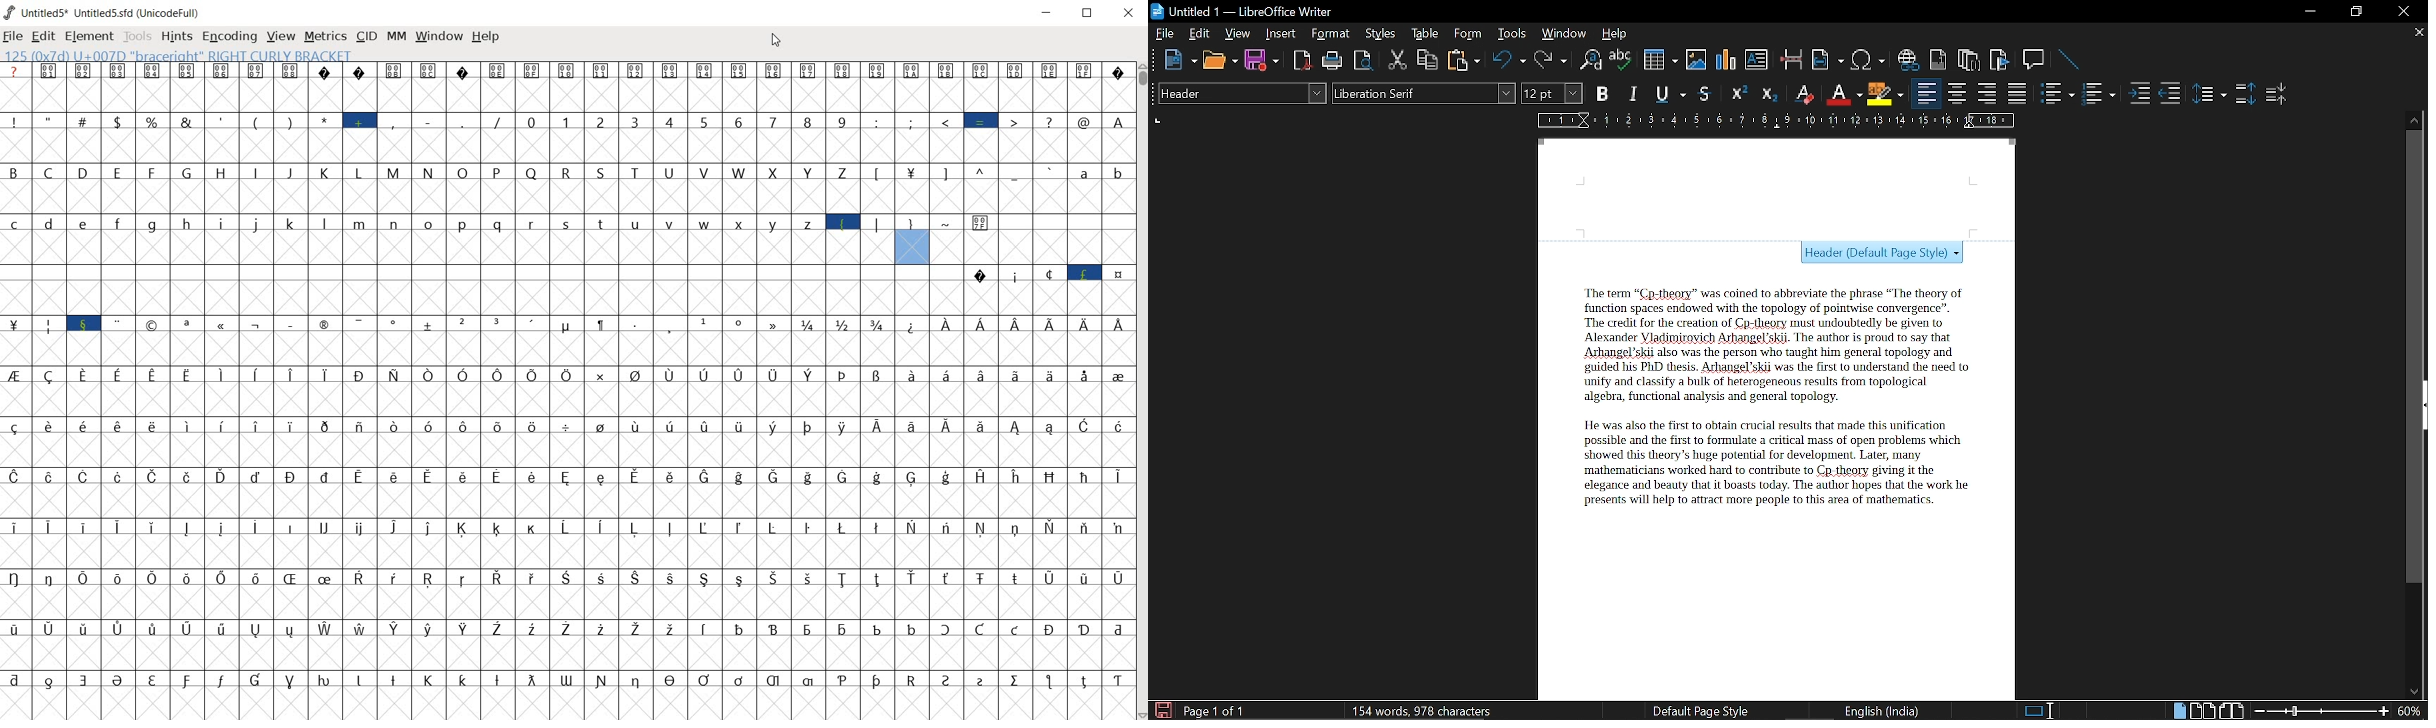 This screenshot has width=2436, height=728. Describe the element at coordinates (1989, 93) in the screenshot. I see `Align right` at that location.